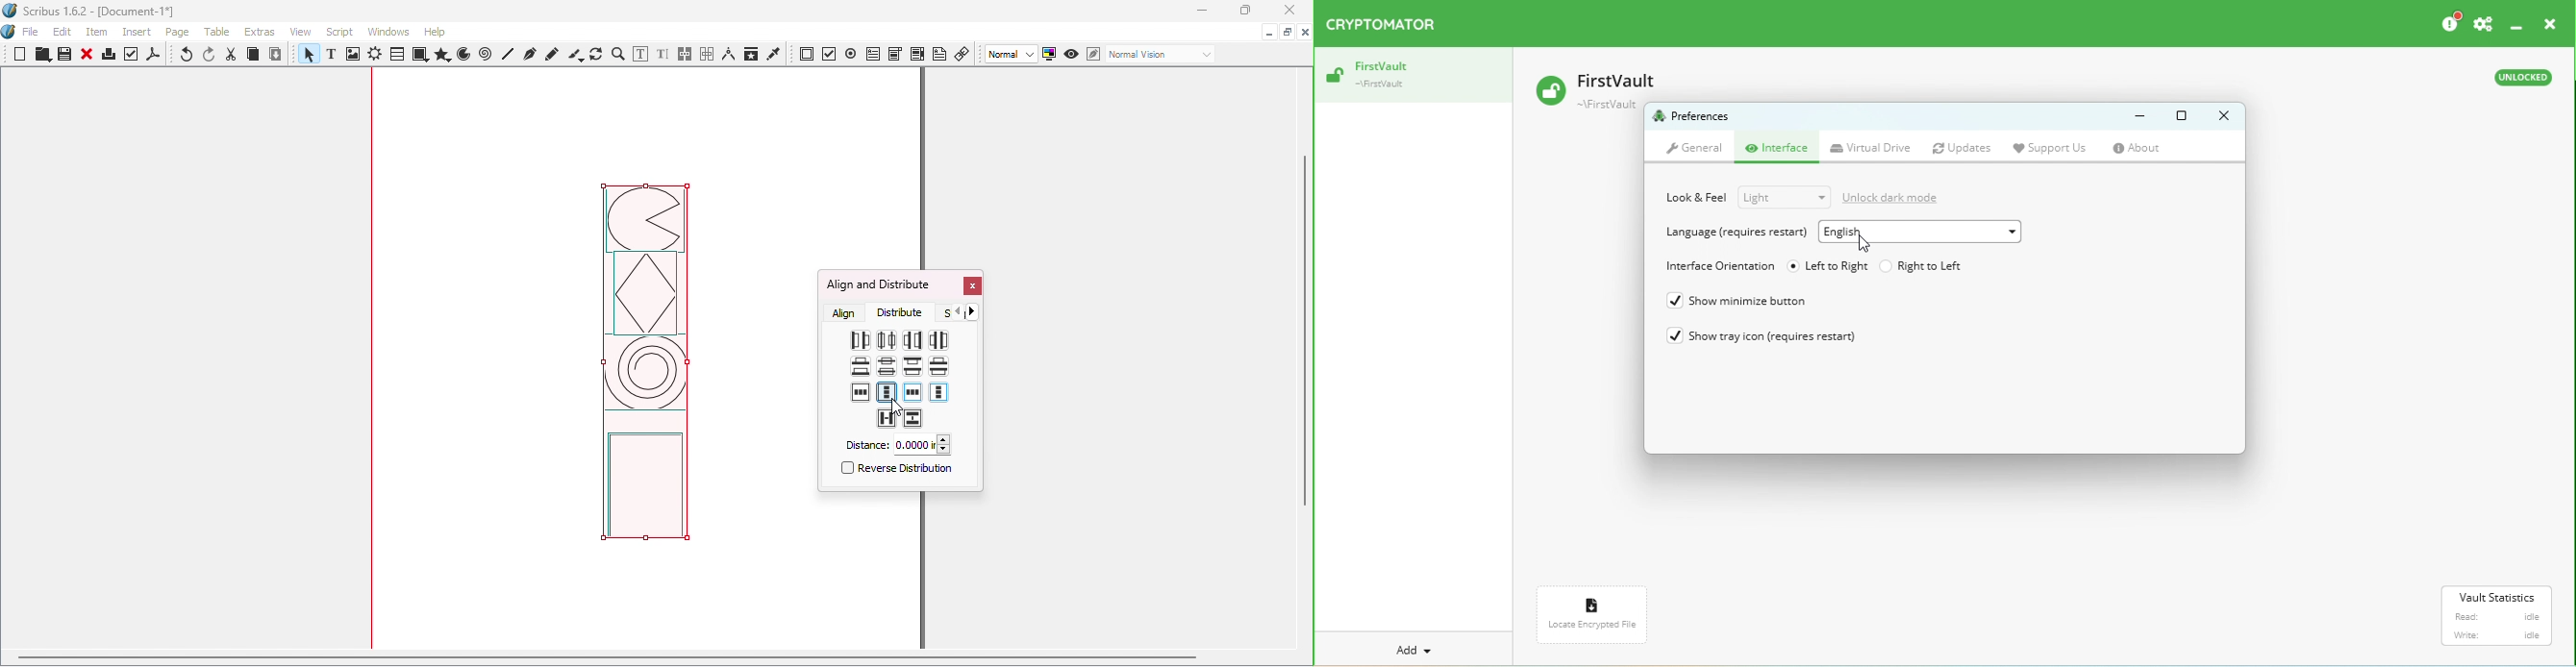  I want to click on Zoom in or out, so click(617, 54).